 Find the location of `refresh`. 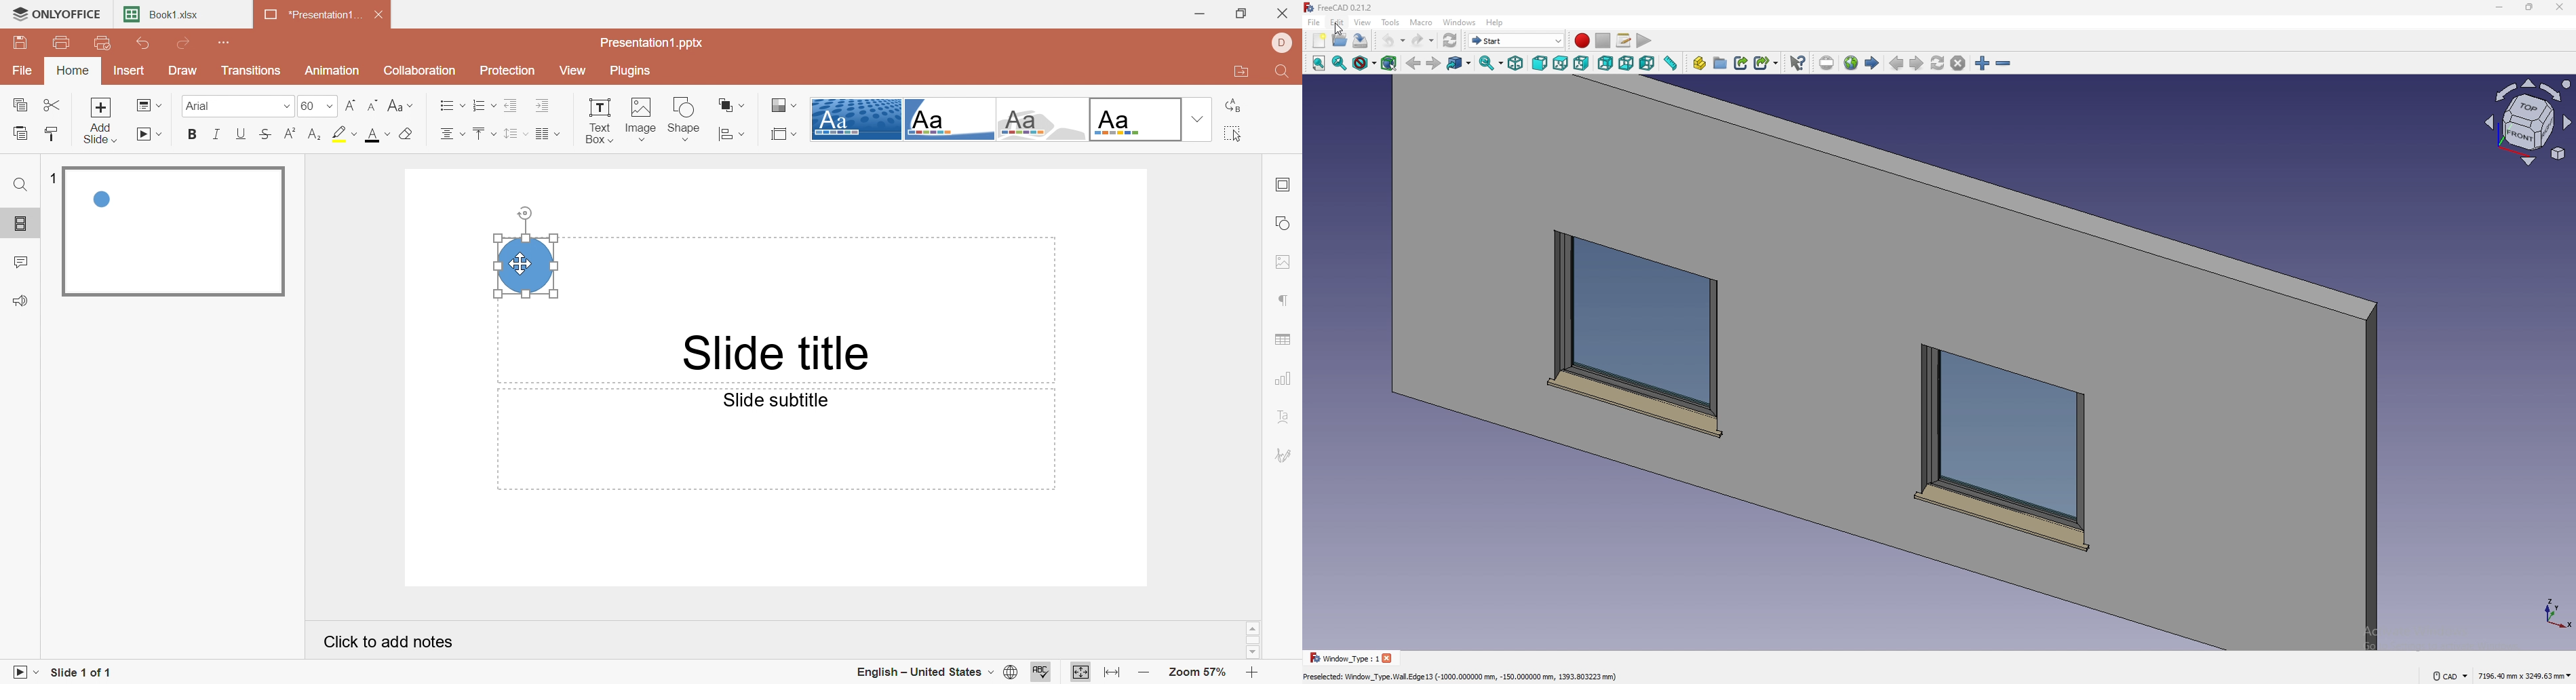

refresh is located at coordinates (1450, 41).